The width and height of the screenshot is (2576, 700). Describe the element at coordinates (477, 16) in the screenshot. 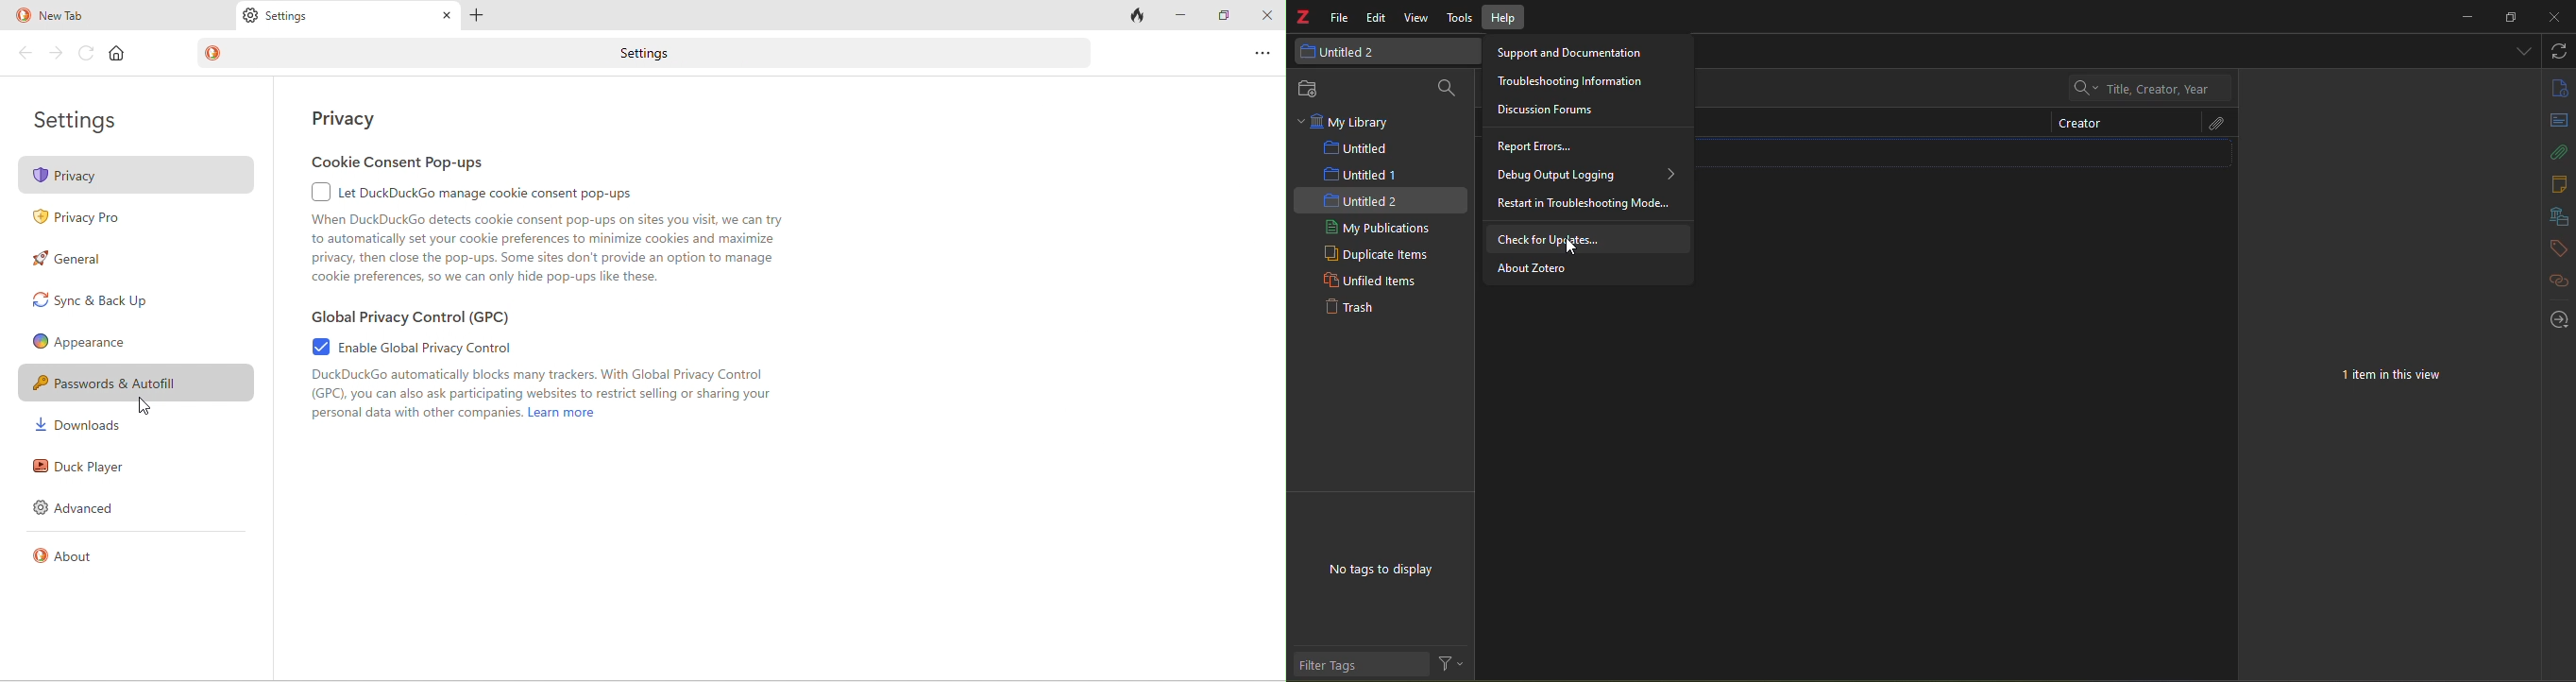

I see `add tab` at that location.